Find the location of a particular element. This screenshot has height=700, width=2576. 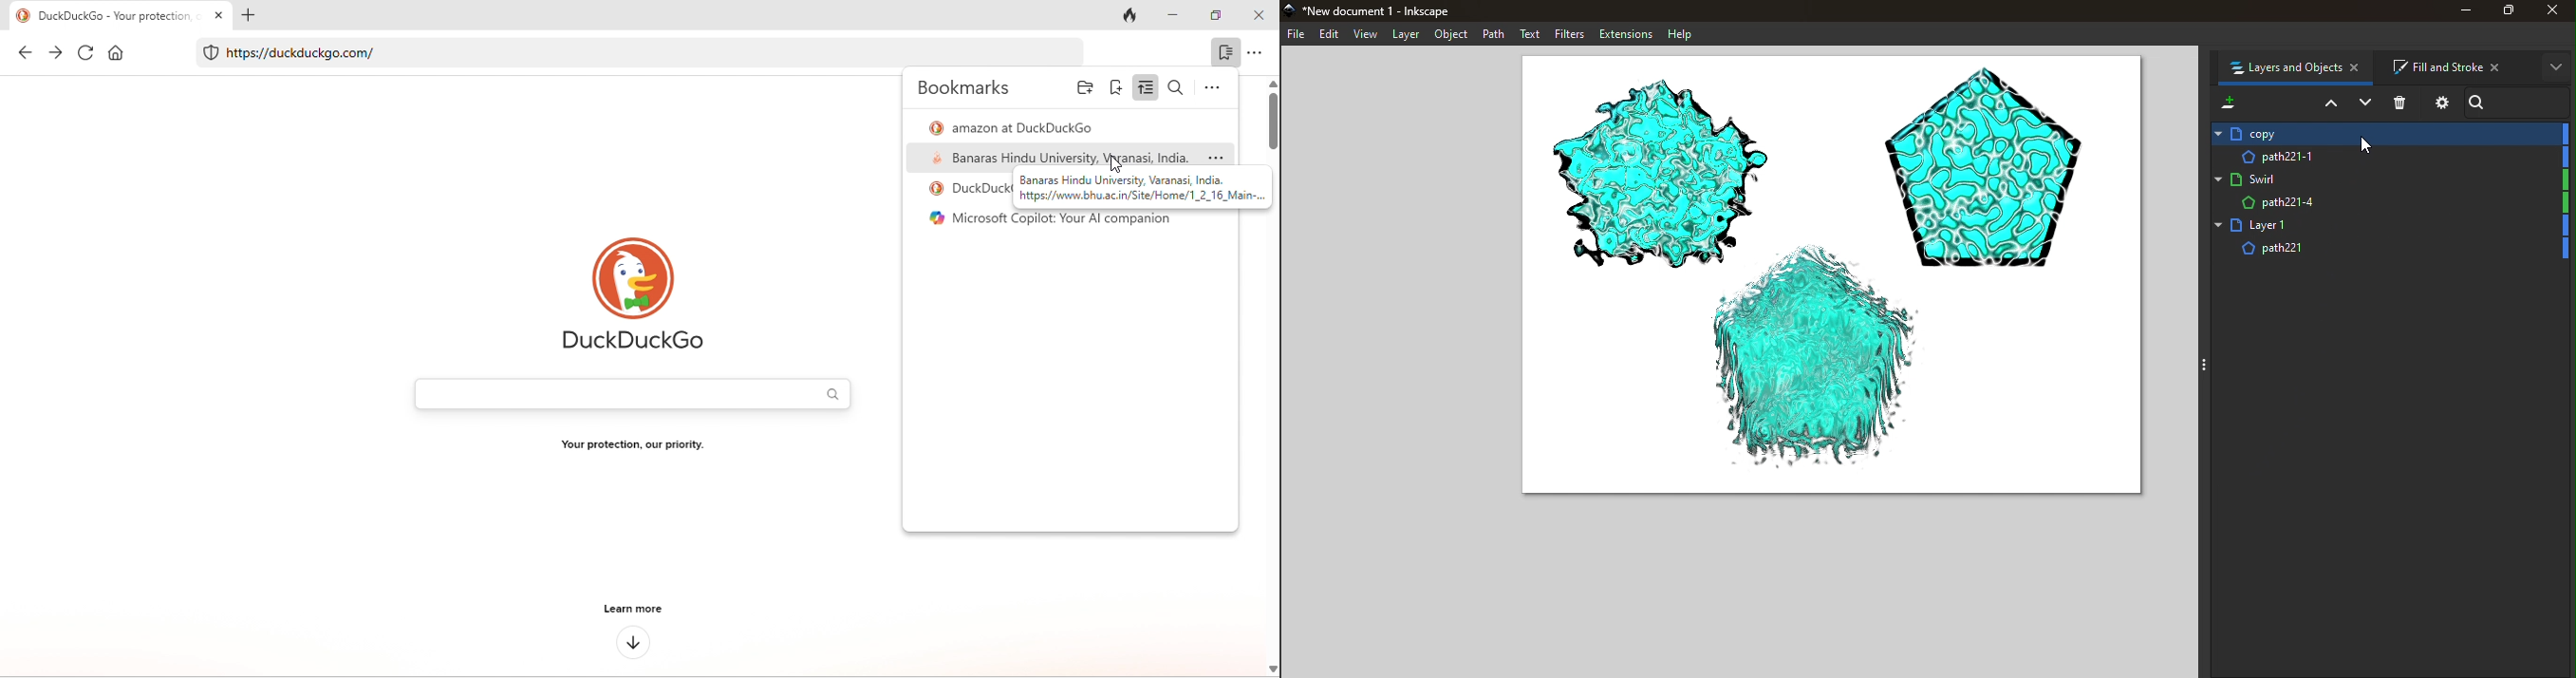

home is located at coordinates (115, 55).